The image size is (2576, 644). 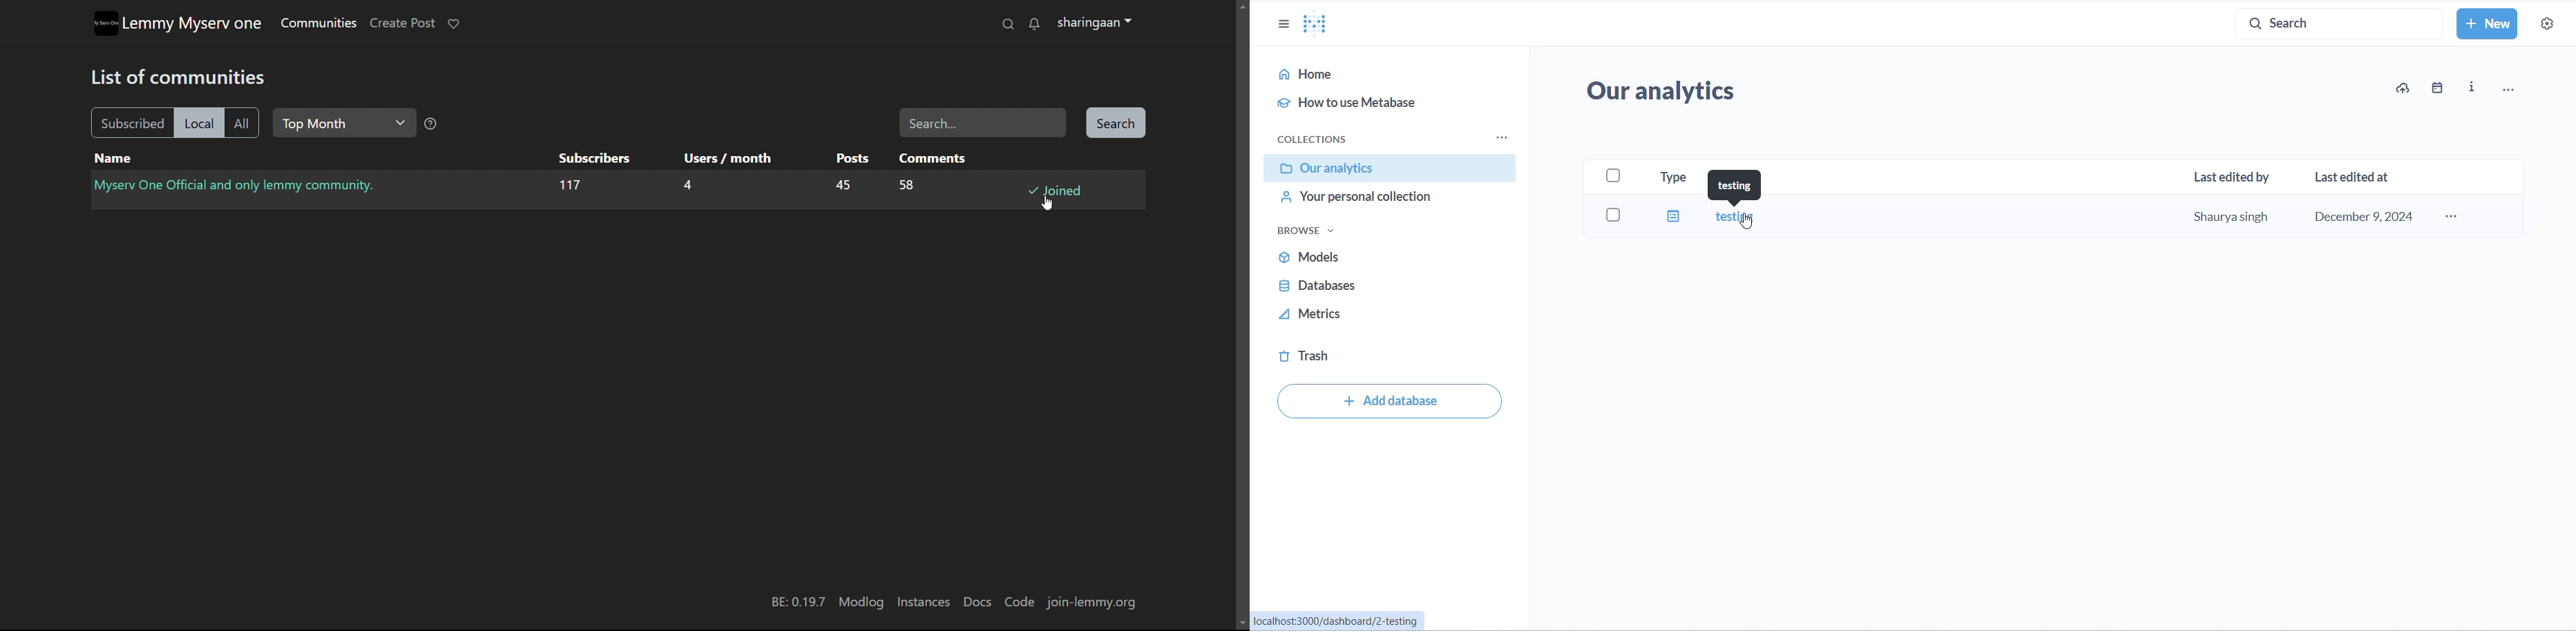 What do you see at coordinates (1389, 400) in the screenshot?
I see `add database` at bounding box center [1389, 400].